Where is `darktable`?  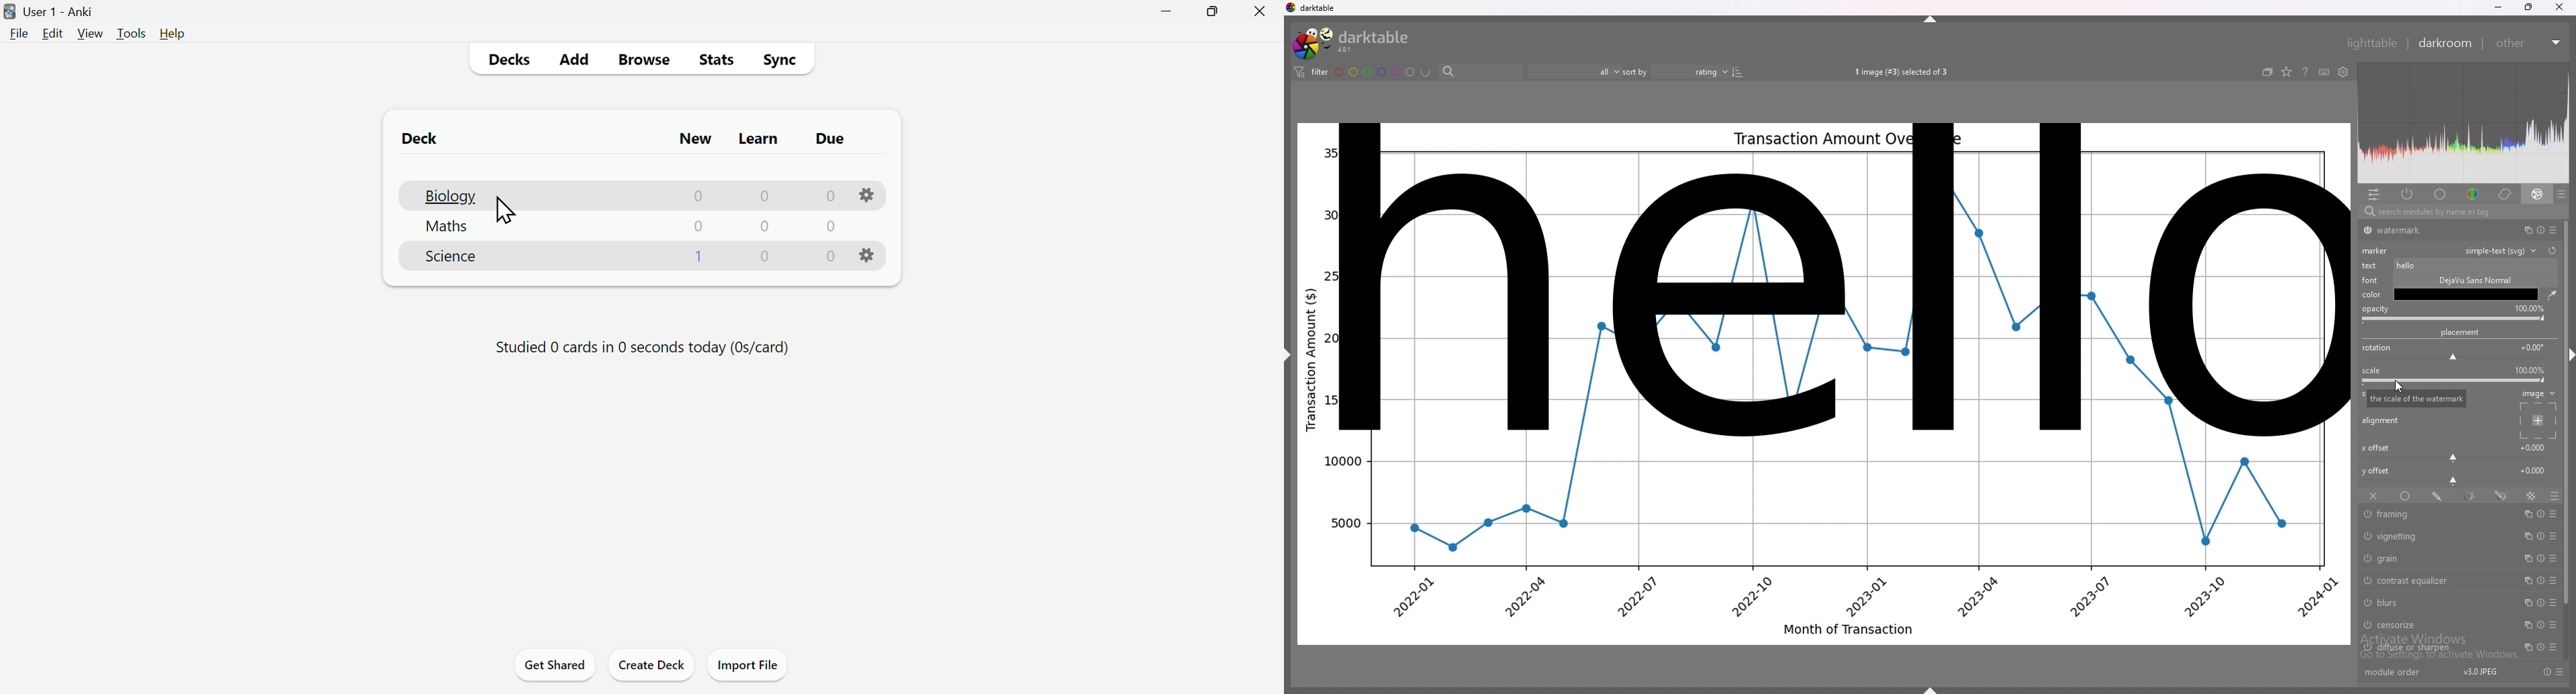
darktable is located at coordinates (1351, 42).